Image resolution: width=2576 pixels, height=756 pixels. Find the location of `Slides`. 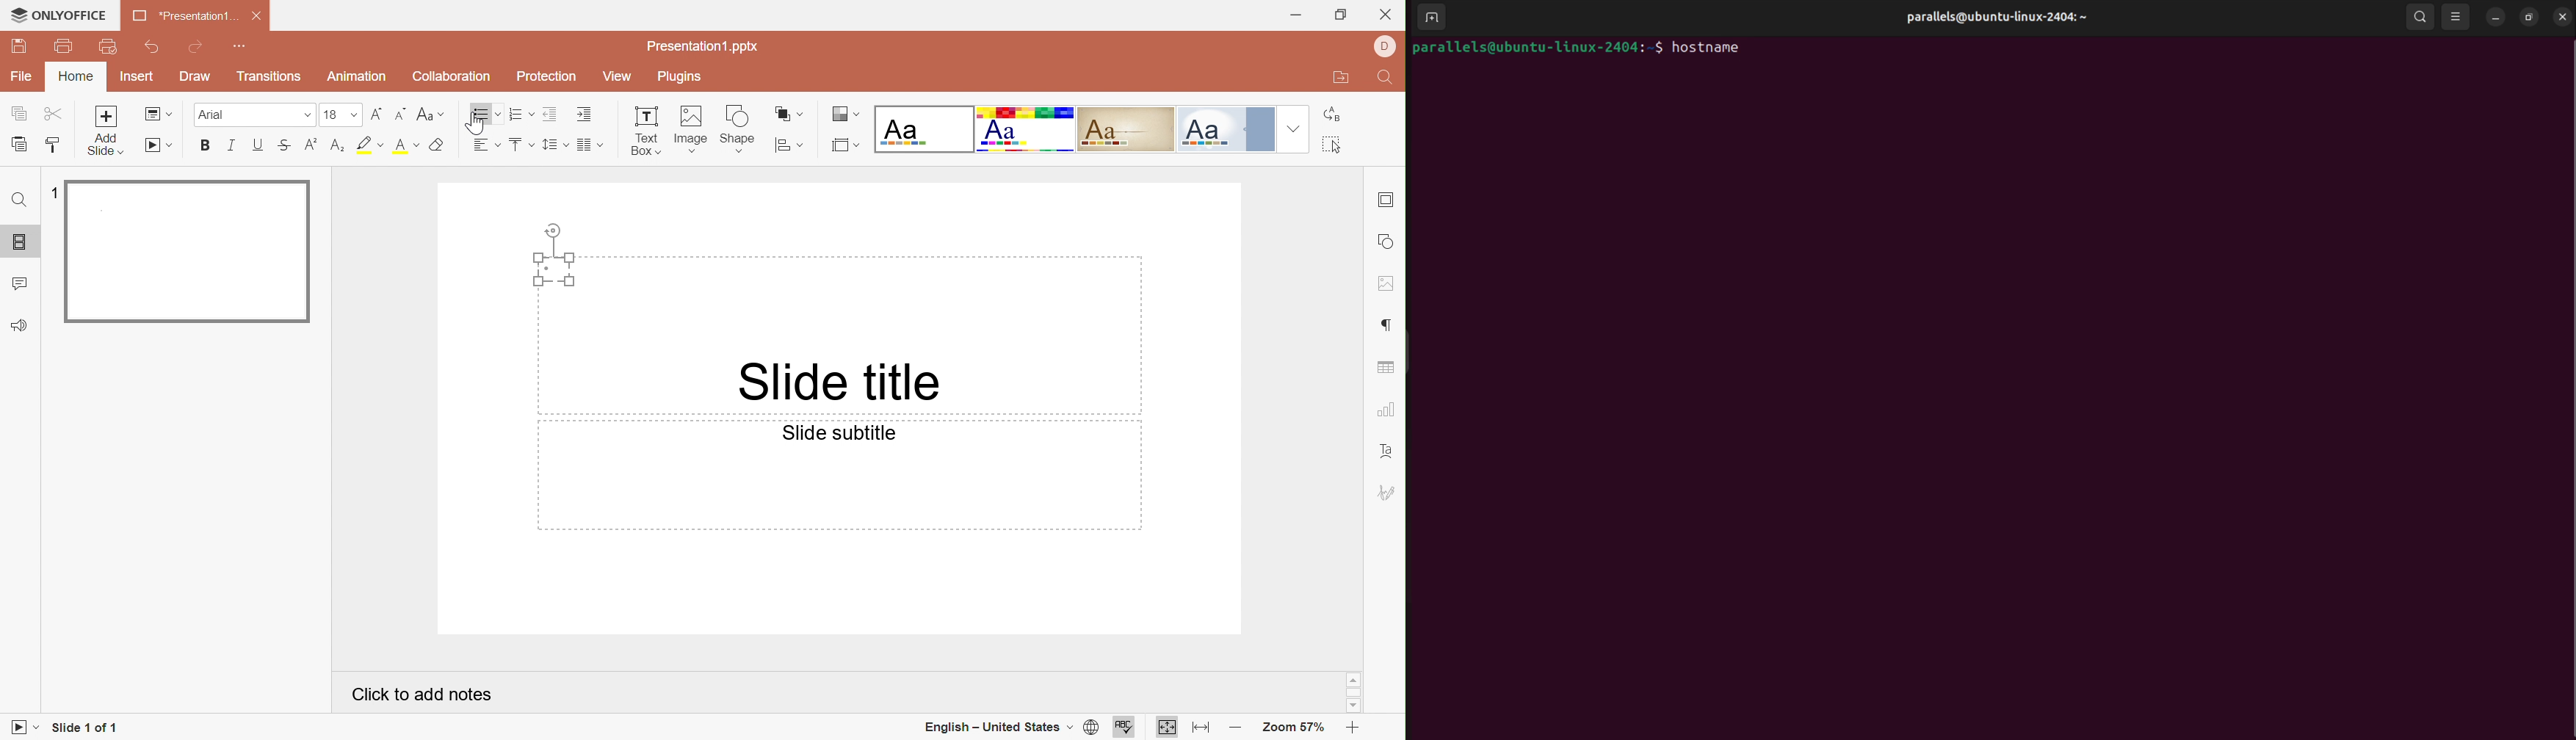

Slides is located at coordinates (21, 244).